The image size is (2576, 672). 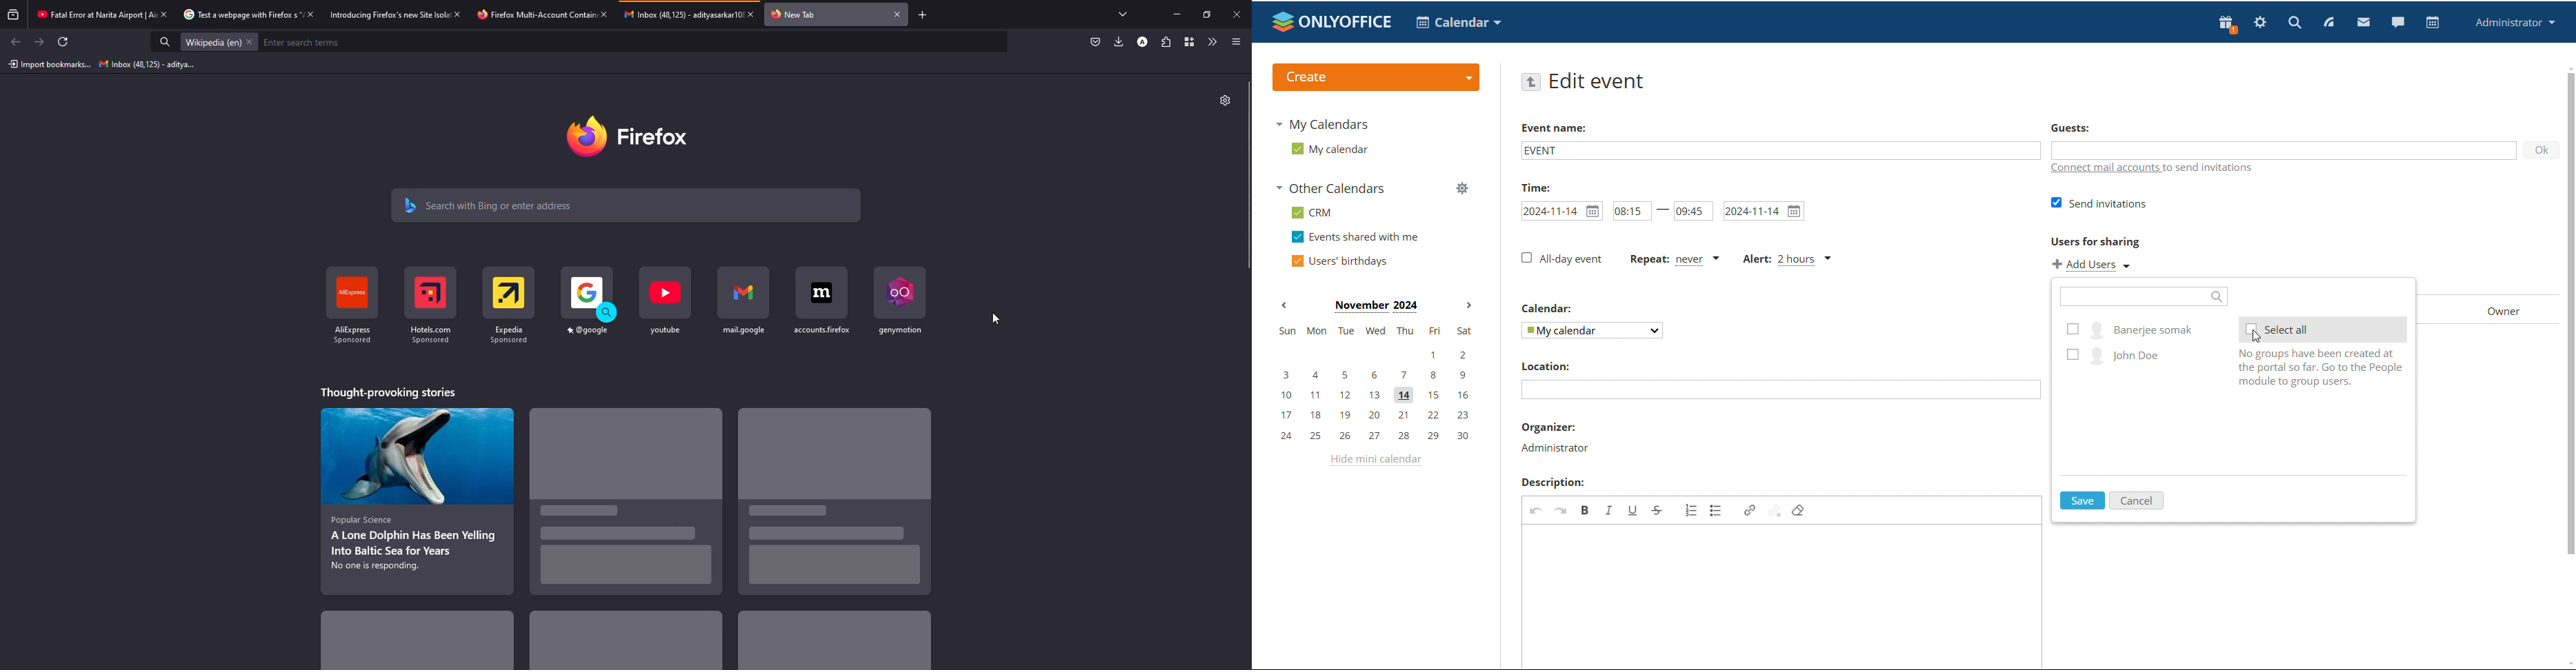 What do you see at coordinates (1557, 449) in the screenshot?
I see `organizer` at bounding box center [1557, 449].